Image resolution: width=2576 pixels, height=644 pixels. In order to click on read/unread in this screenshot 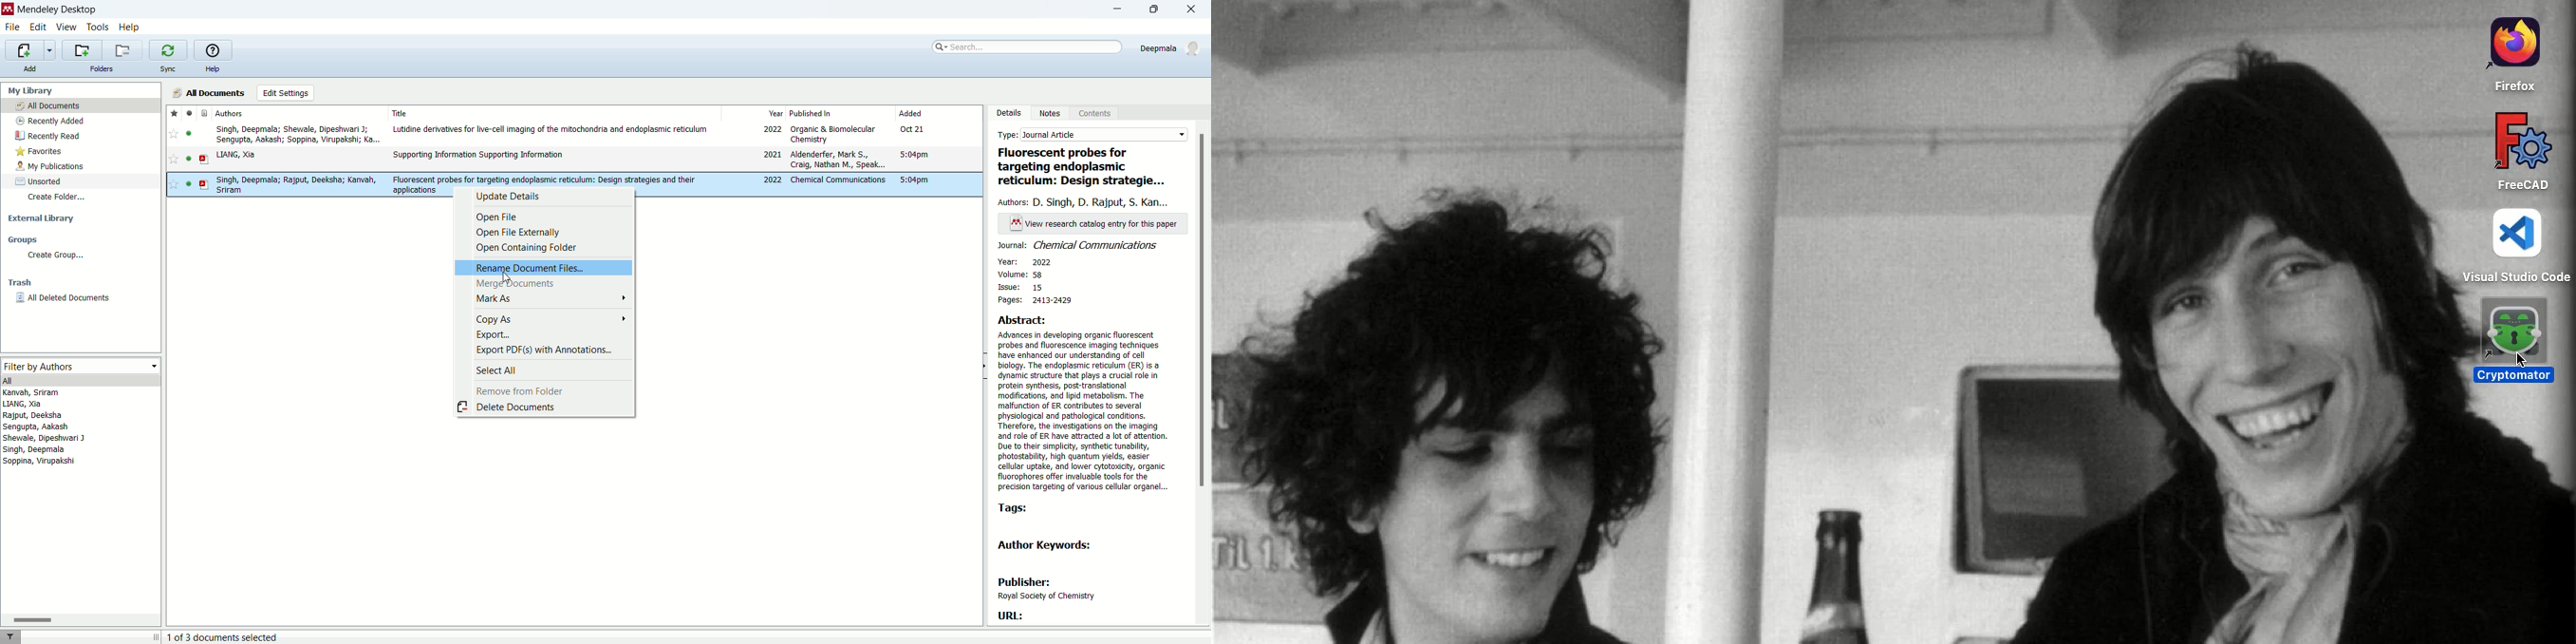, I will do `click(189, 133)`.